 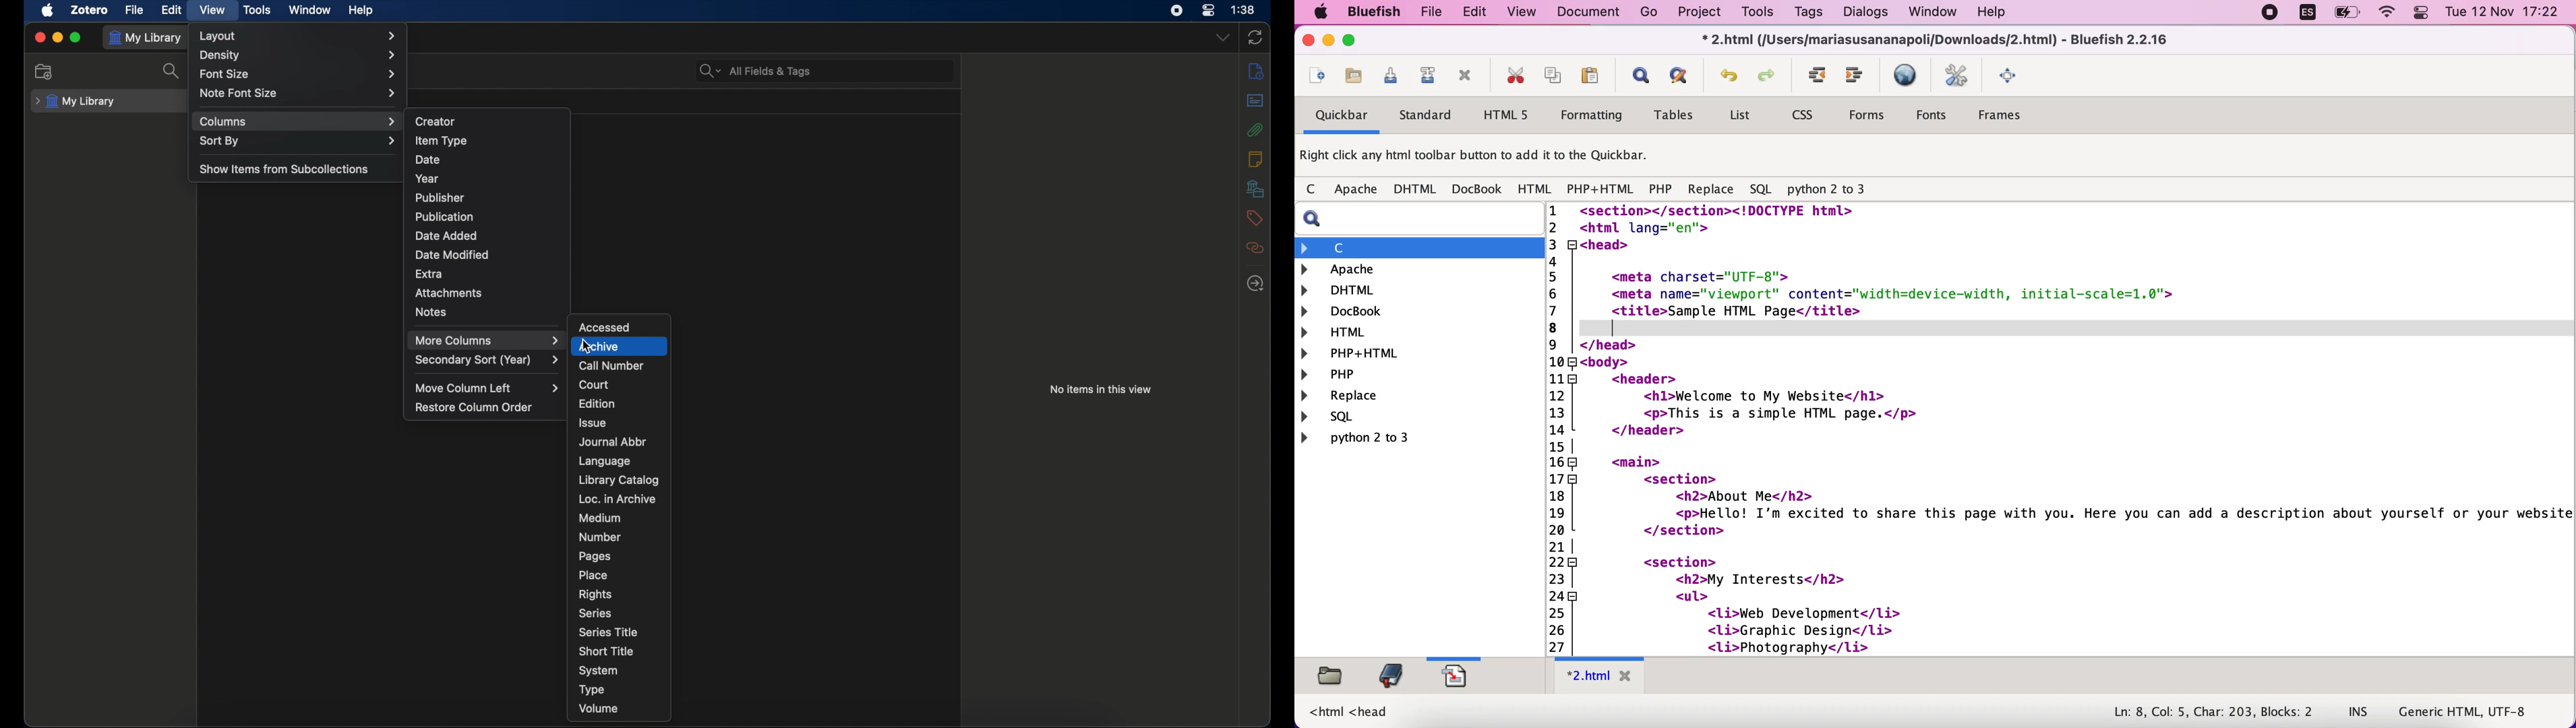 What do you see at coordinates (585, 348) in the screenshot?
I see `Cursor` at bounding box center [585, 348].